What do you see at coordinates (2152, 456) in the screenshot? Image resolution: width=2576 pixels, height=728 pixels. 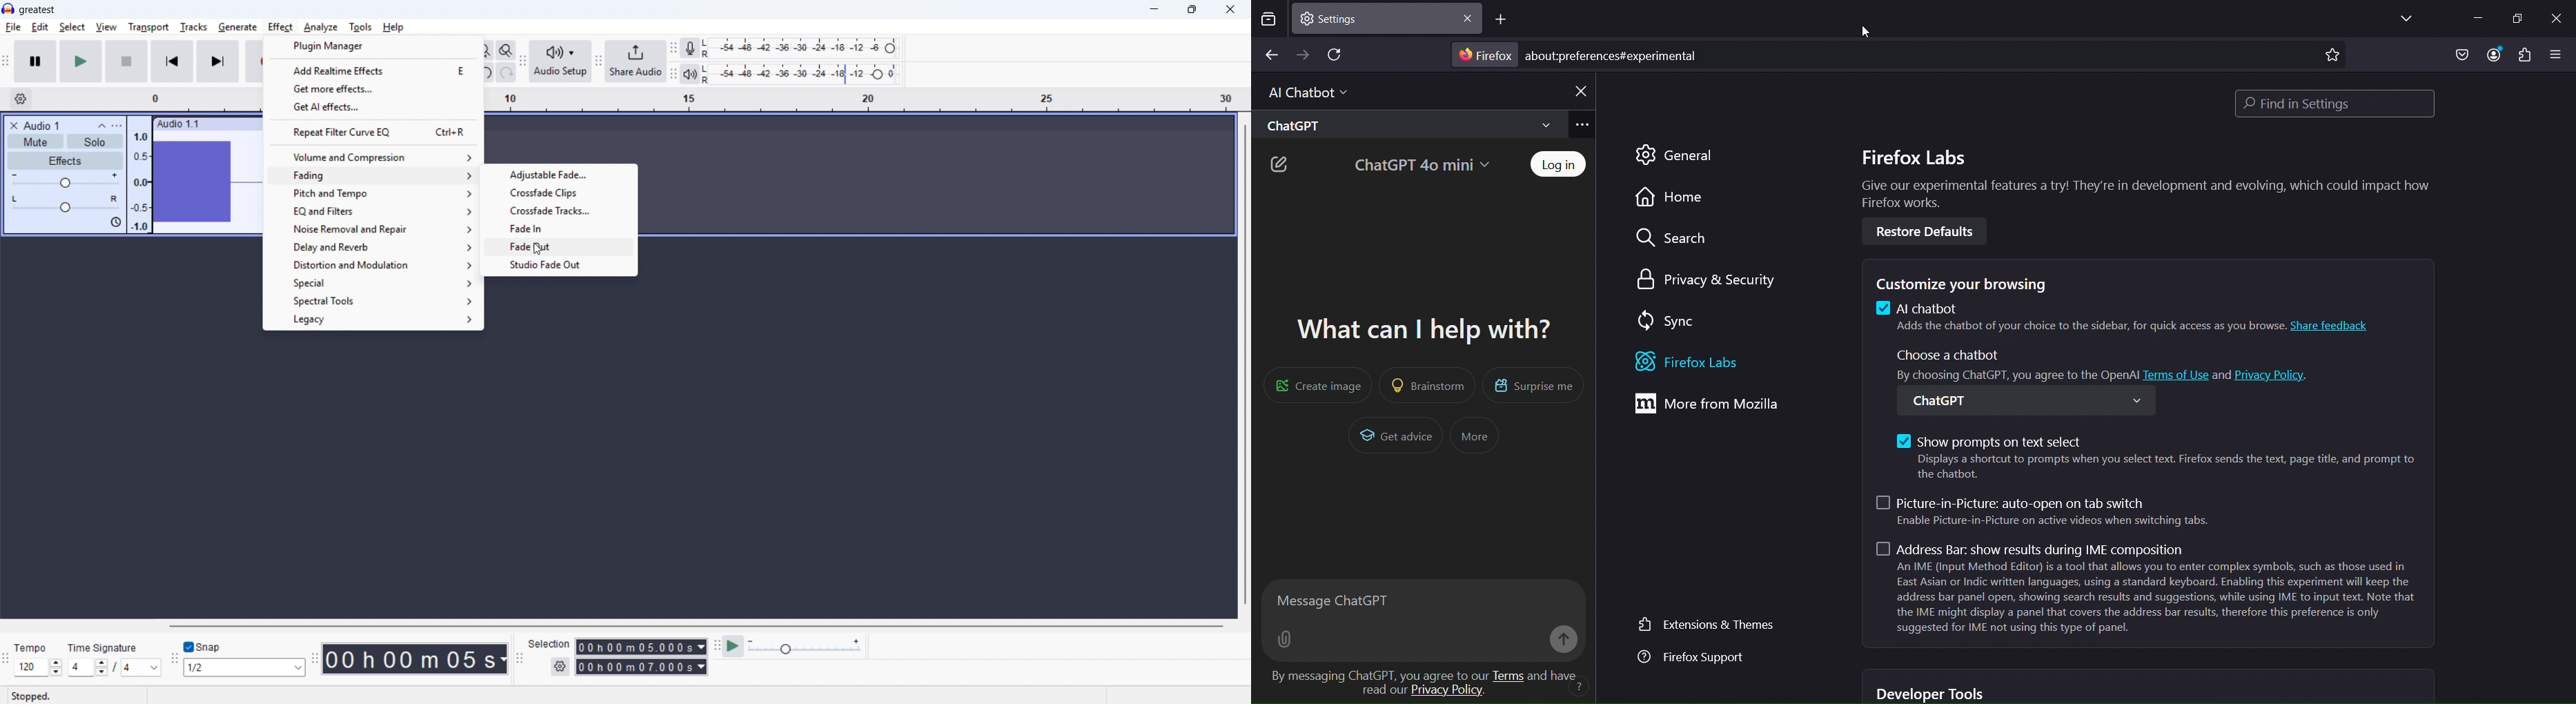 I see `4 show prompts on text select
Displays a shortcut to prompts when you select text. Firefox sends the text, page title, and prompt to
the chatbot.` at bounding box center [2152, 456].